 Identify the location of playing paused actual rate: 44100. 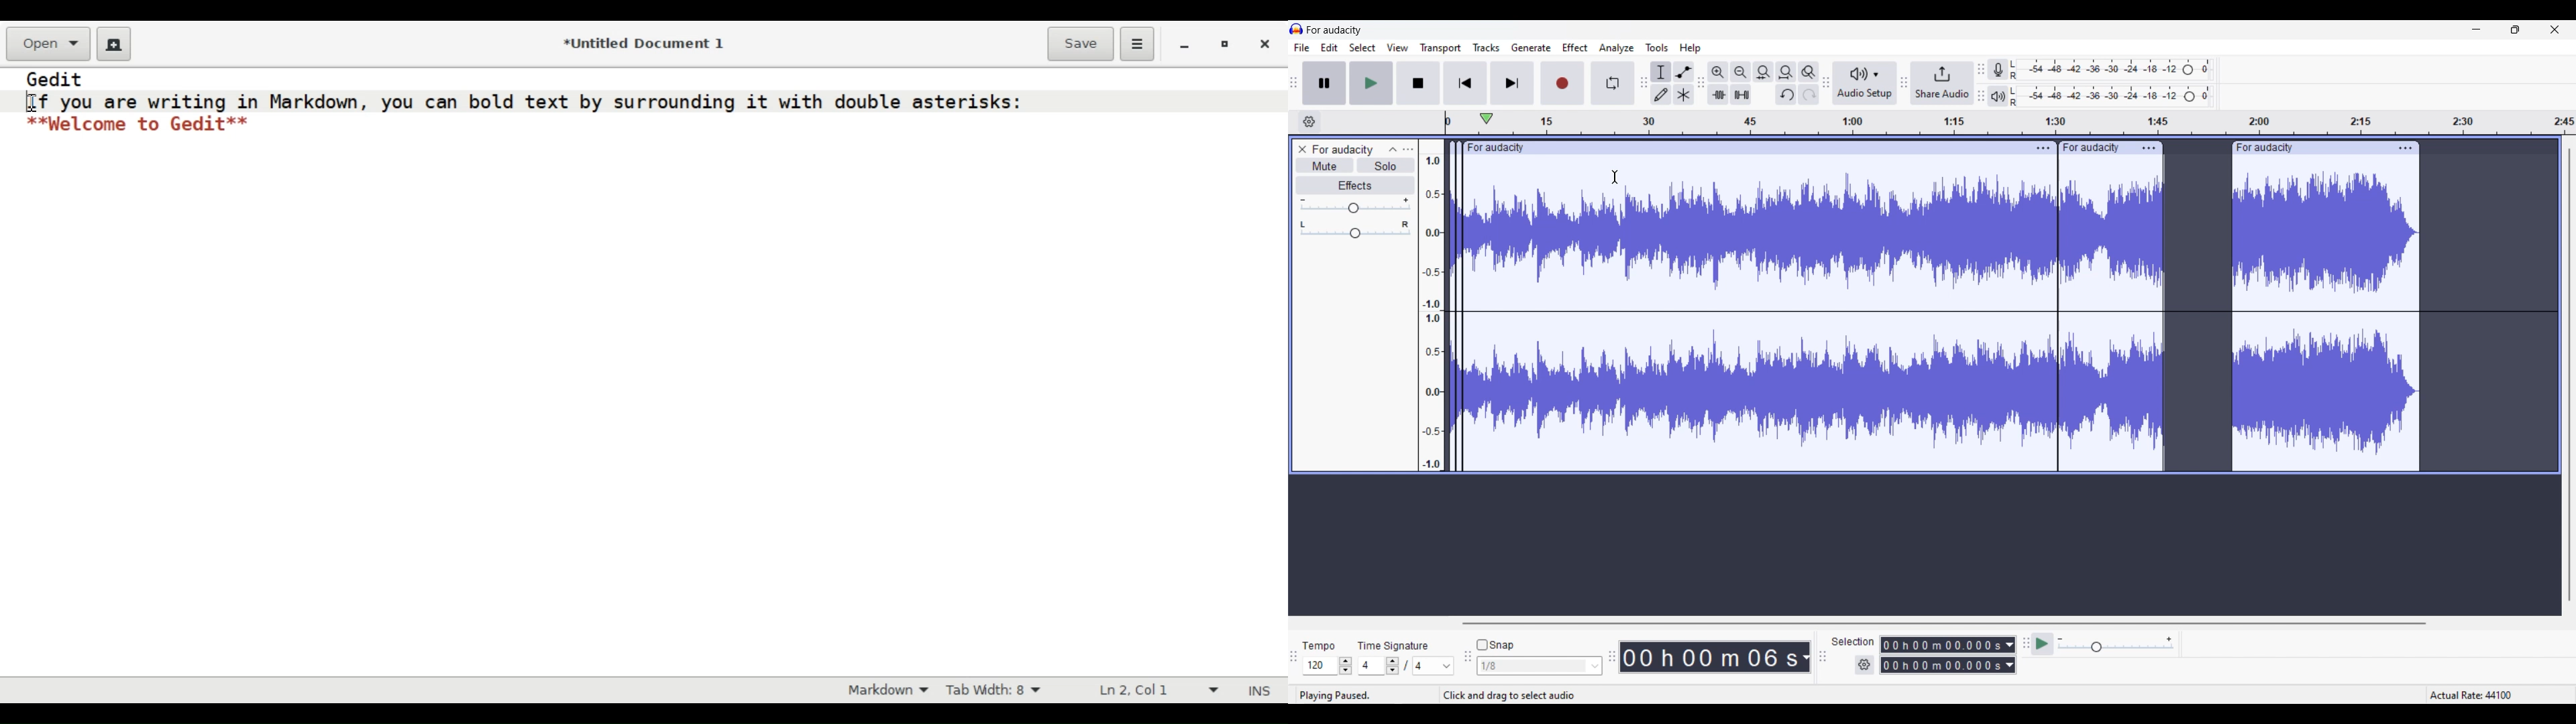
(1926, 695).